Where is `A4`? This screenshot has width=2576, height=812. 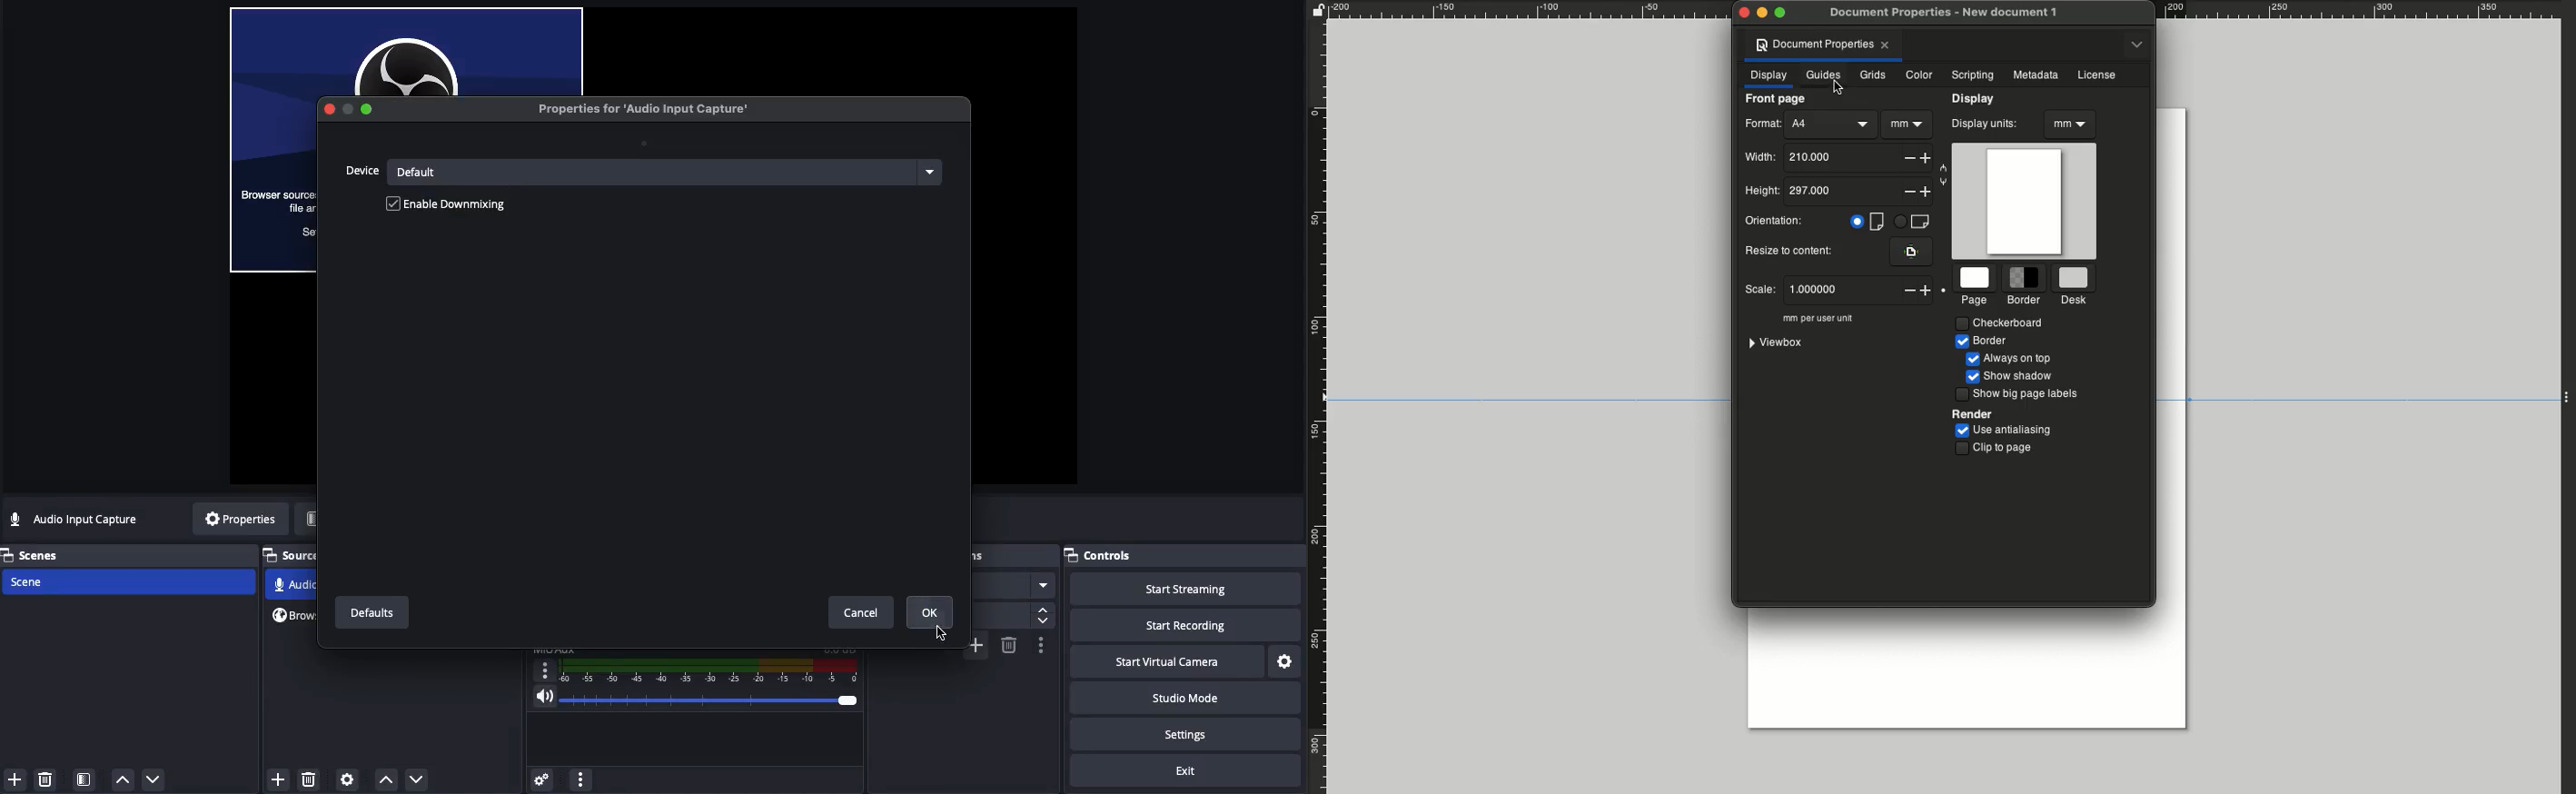
A4 is located at coordinates (1830, 127).